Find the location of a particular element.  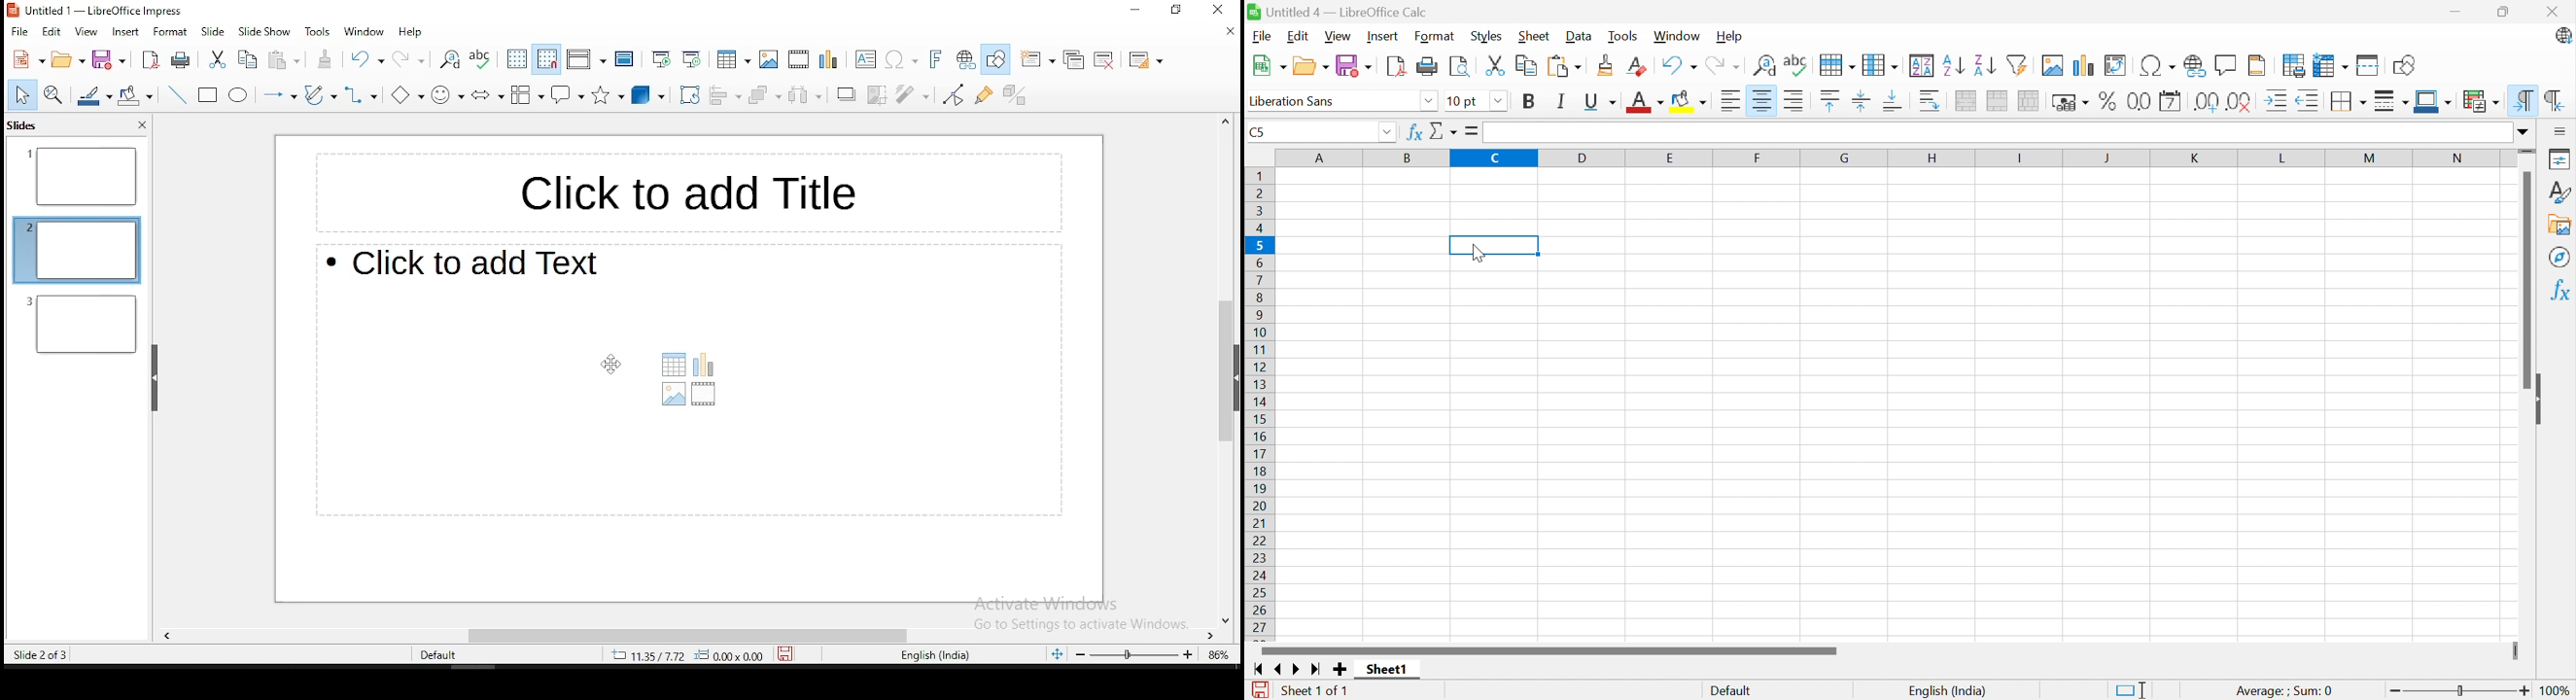

Scroll Bar is located at coordinates (2523, 281).